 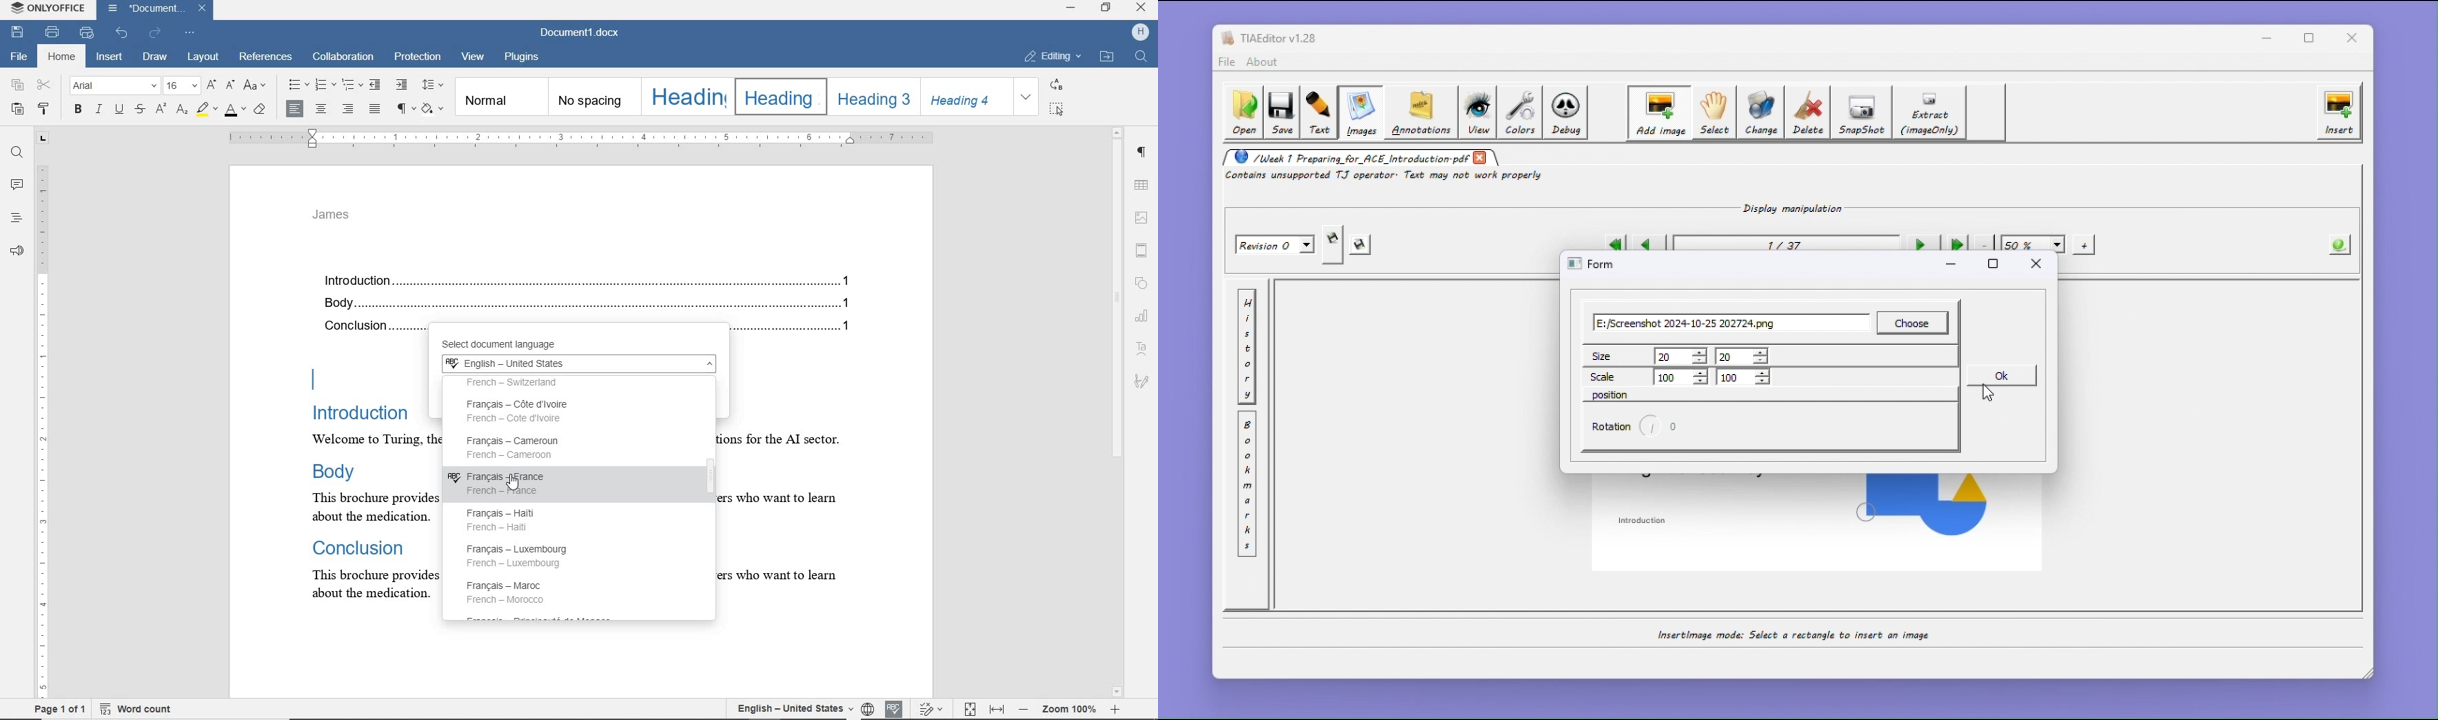 I want to click on increment font size, so click(x=210, y=86).